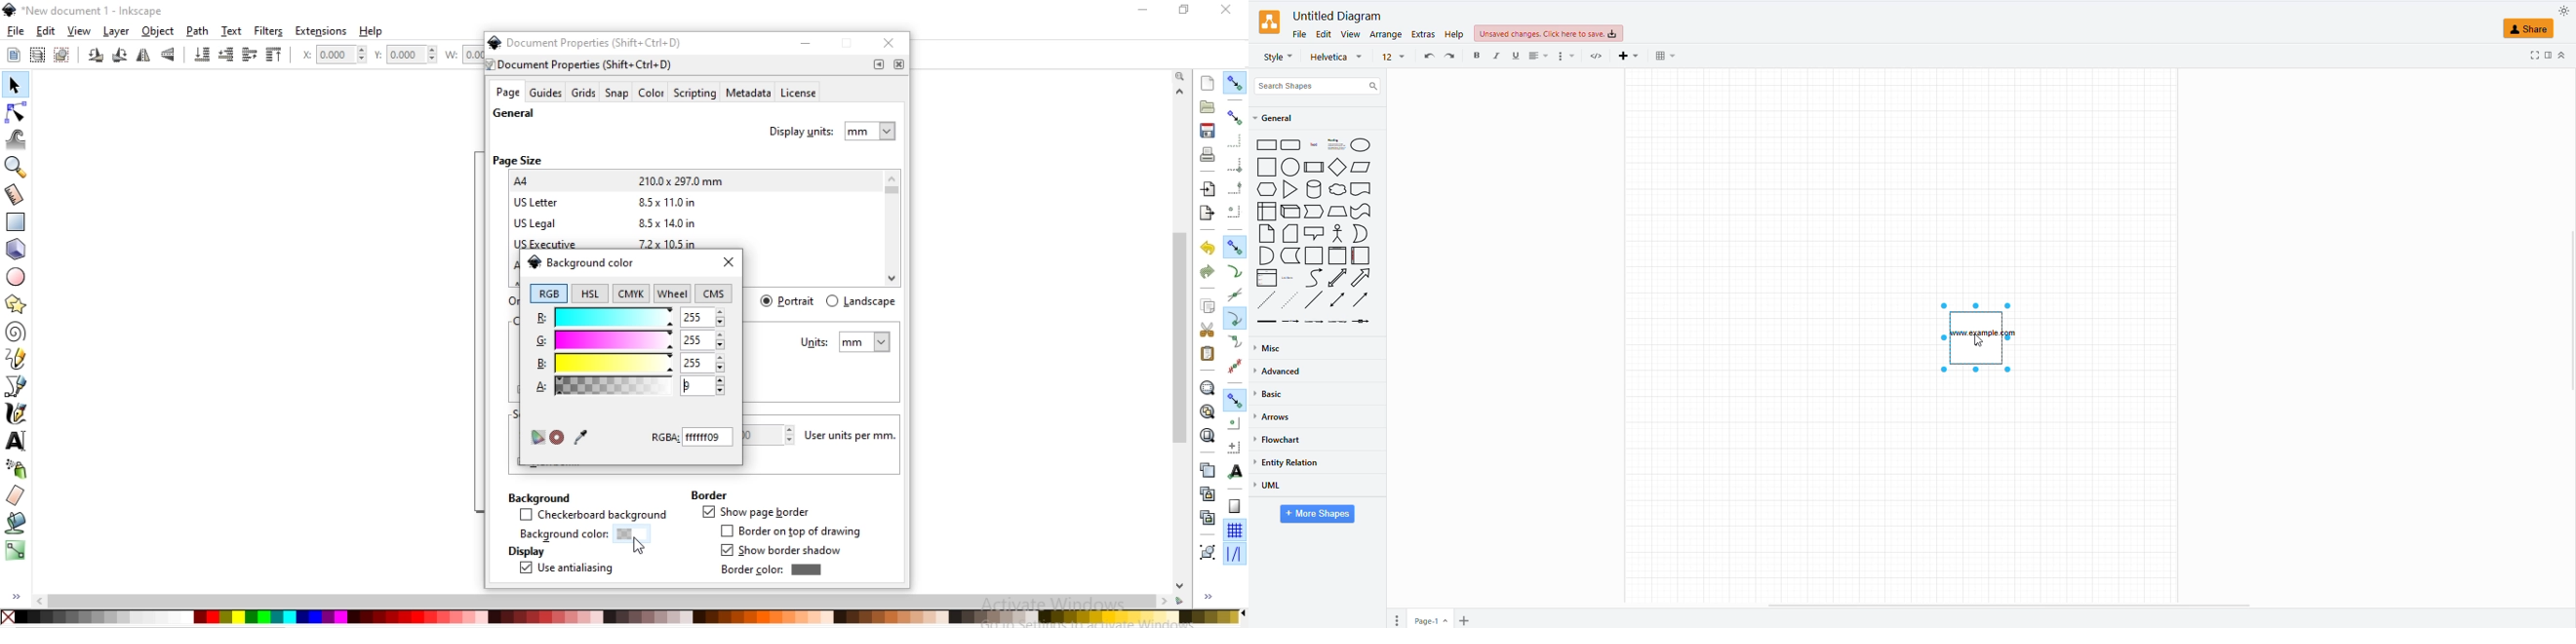 This screenshot has height=644, width=2576. What do you see at coordinates (1337, 212) in the screenshot?
I see `trapezoid` at bounding box center [1337, 212].